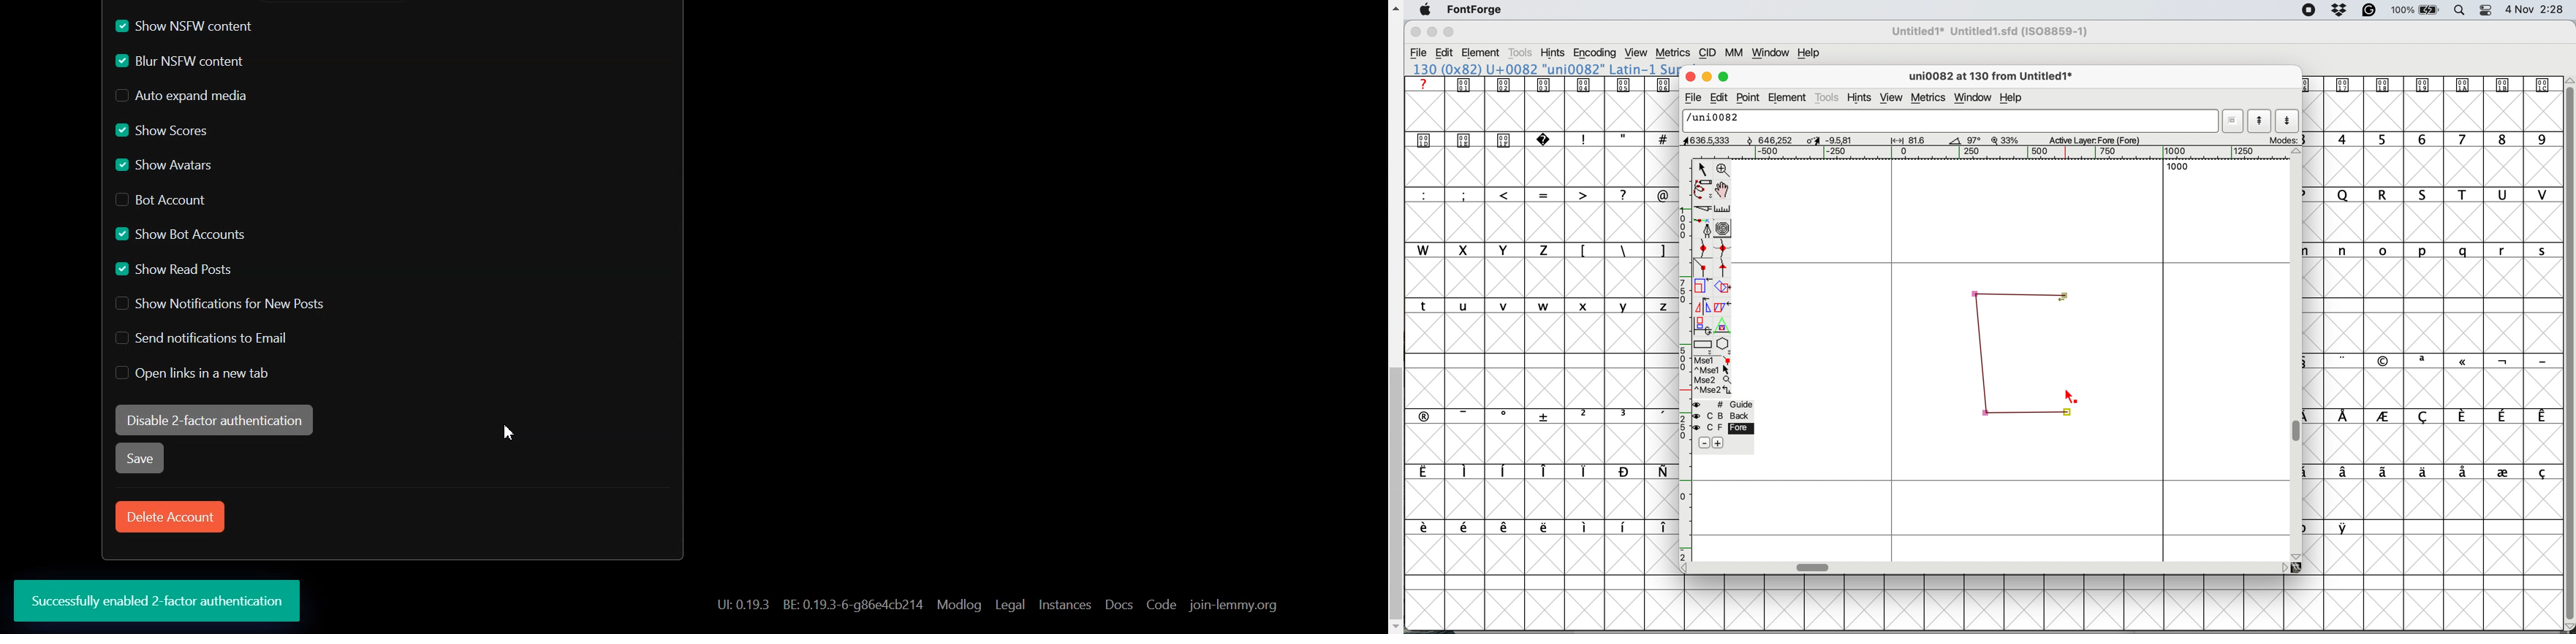 The height and width of the screenshot is (644, 2576). What do you see at coordinates (1687, 567) in the screenshot?
I see `scroll button` at bounding box center [1687, 567].